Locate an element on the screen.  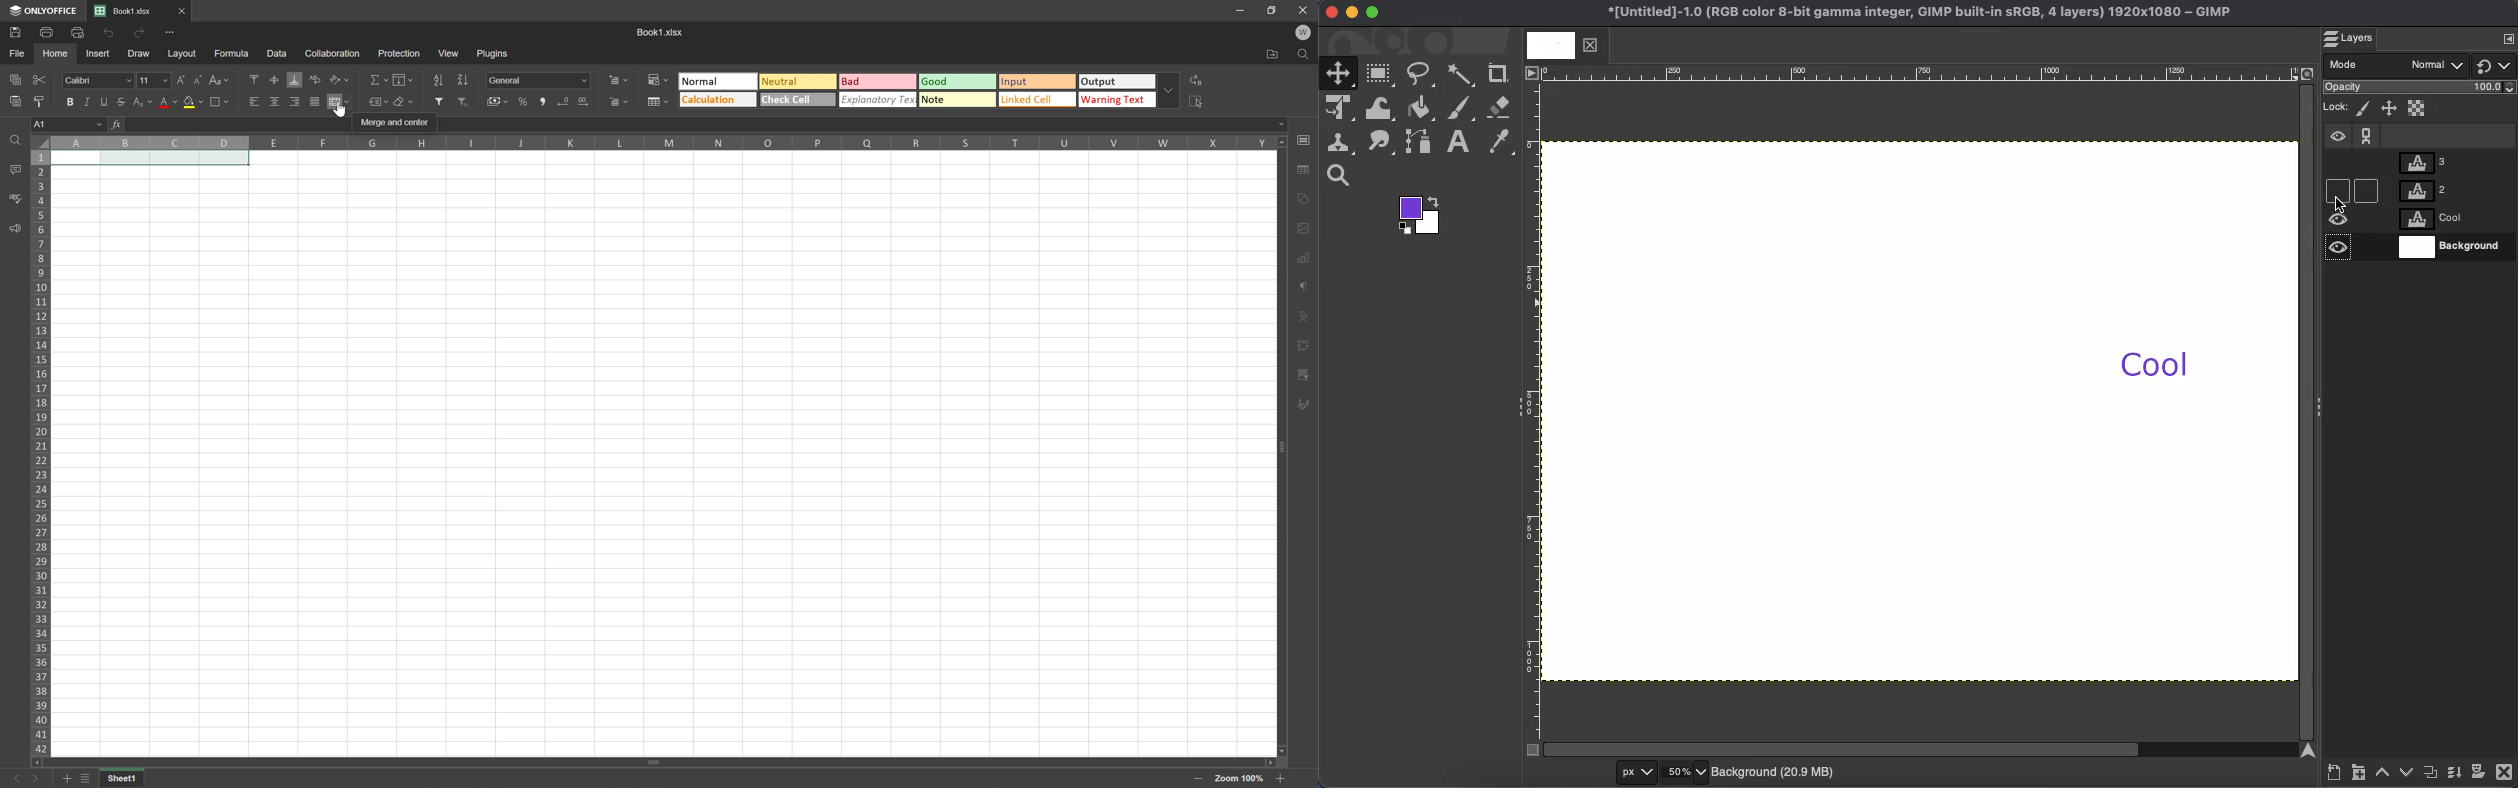
Lock is located at coordinates (2337, 105).